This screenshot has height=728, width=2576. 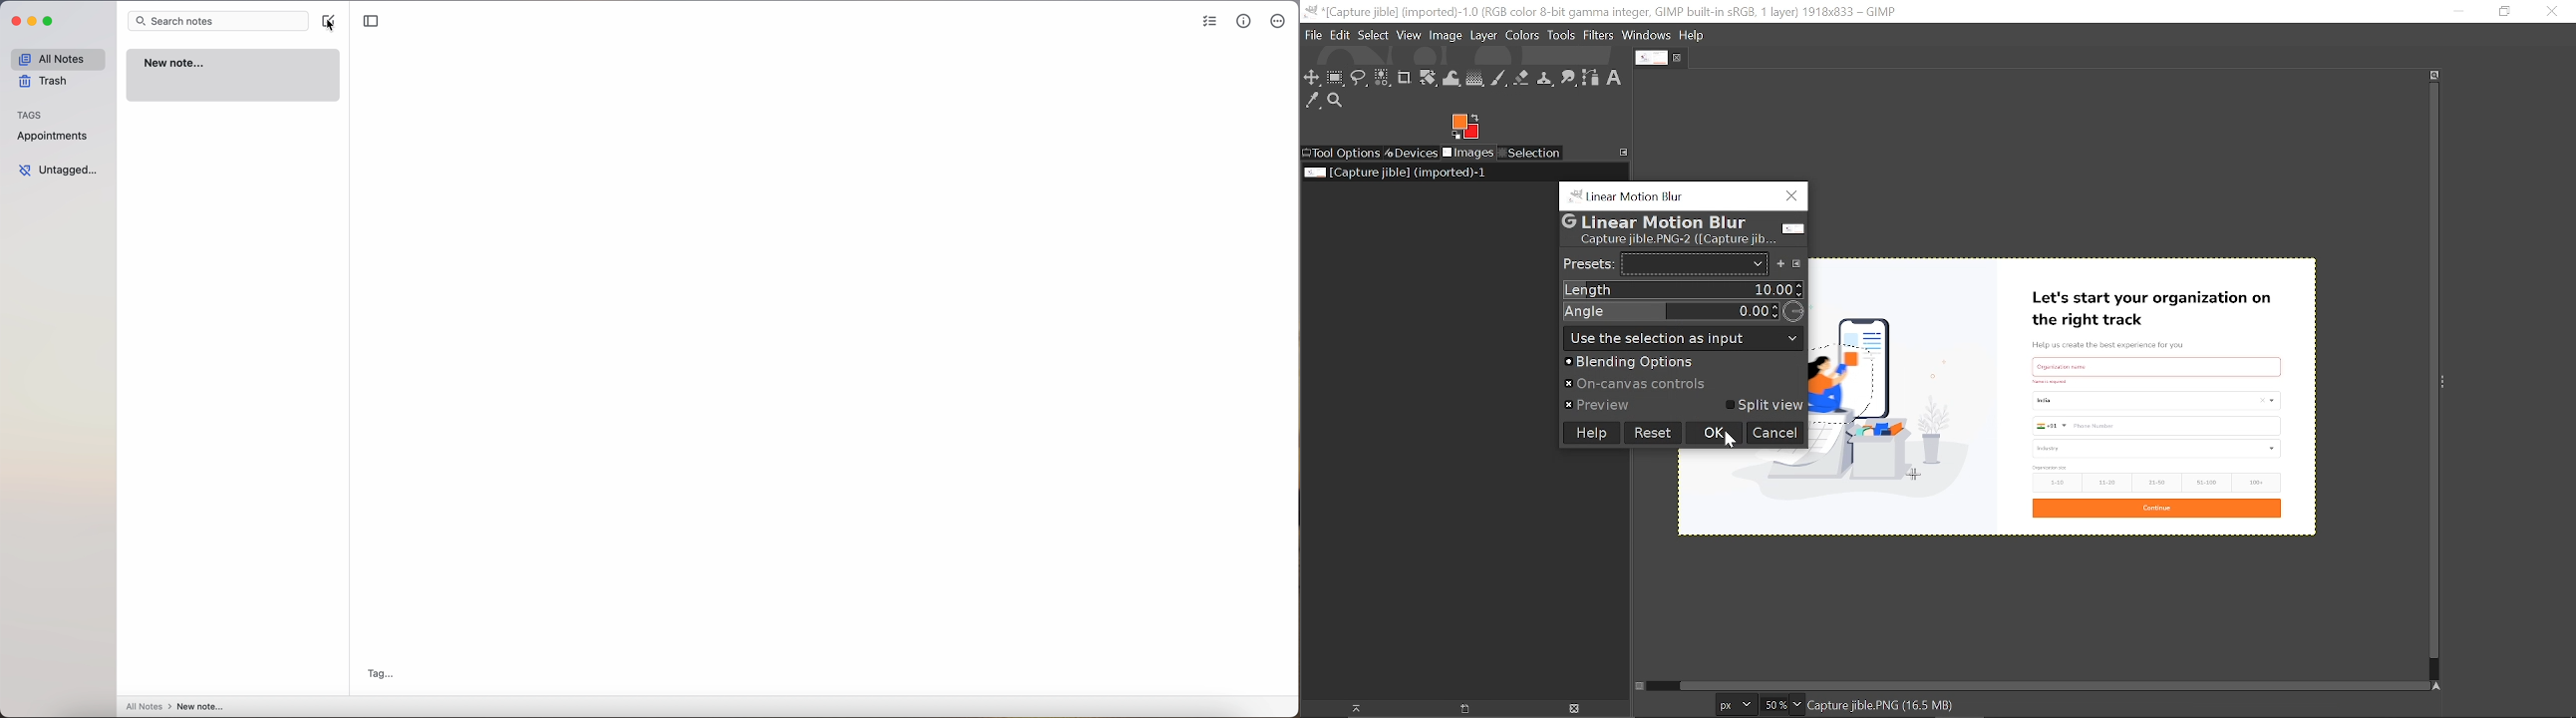 I want to click on tag, so click(x=379, y=675).